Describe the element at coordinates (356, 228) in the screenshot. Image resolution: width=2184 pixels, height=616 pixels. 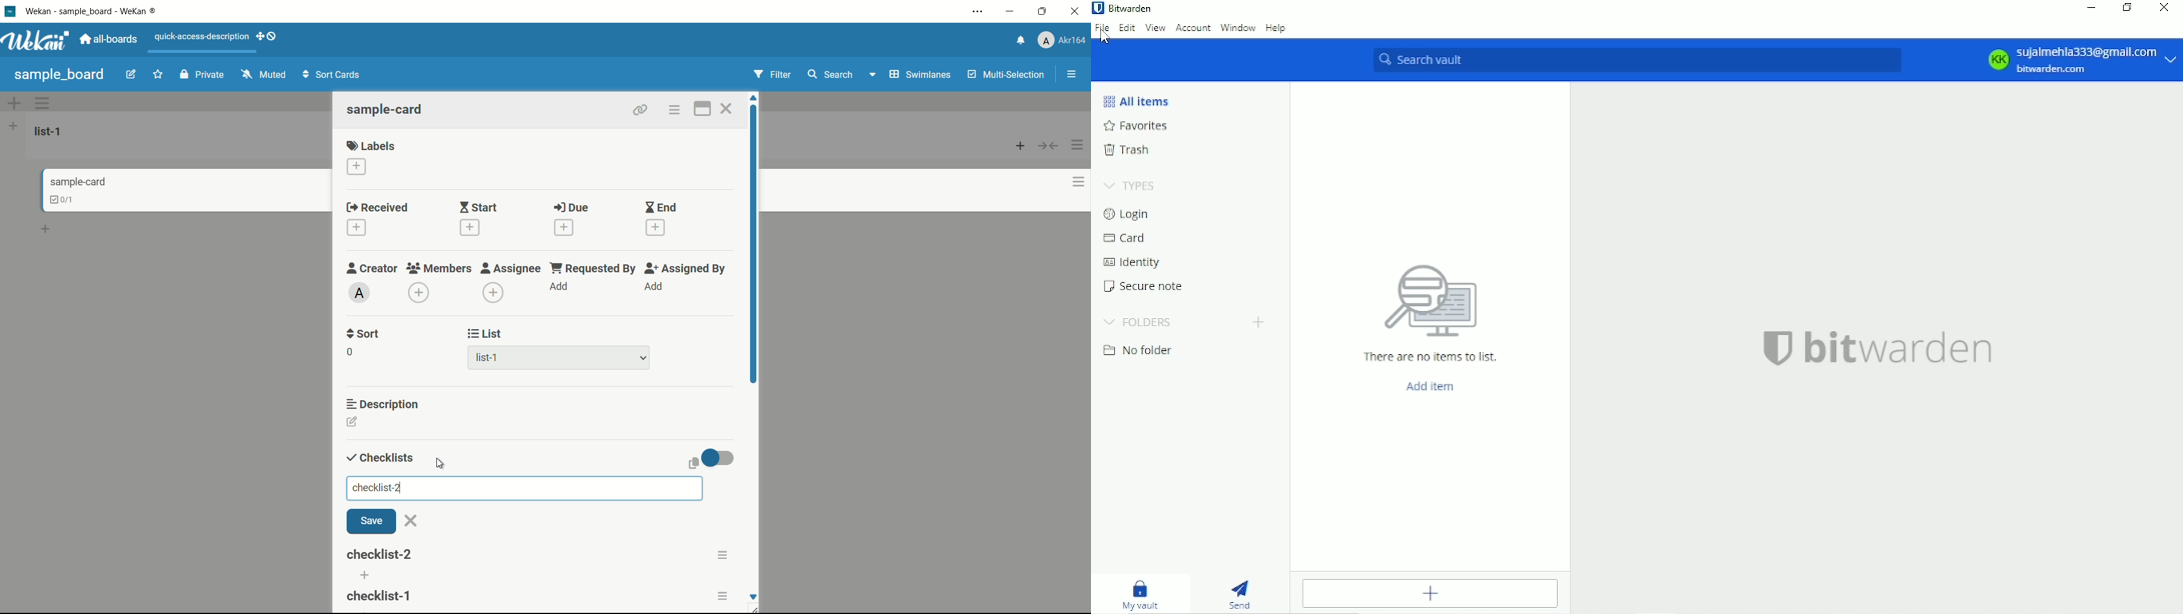
I see `add date` at that location.